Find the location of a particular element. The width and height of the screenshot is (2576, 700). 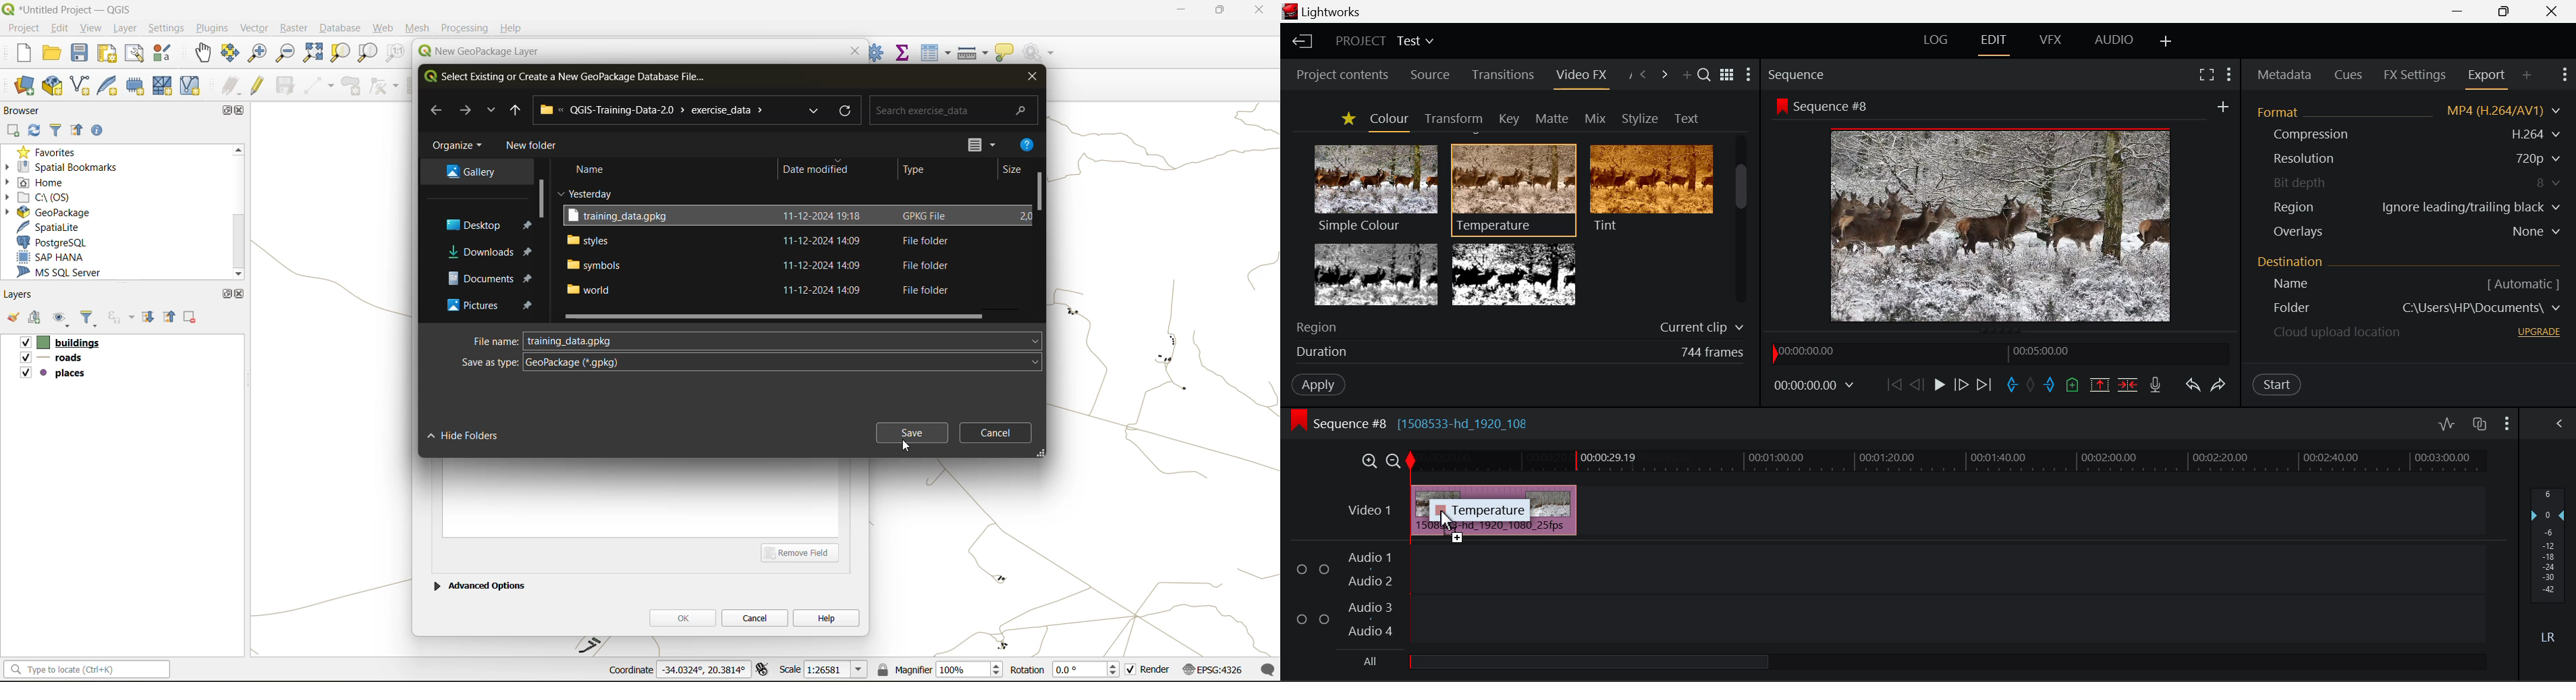

Remove marked section is located at coordinates (2098, 385).